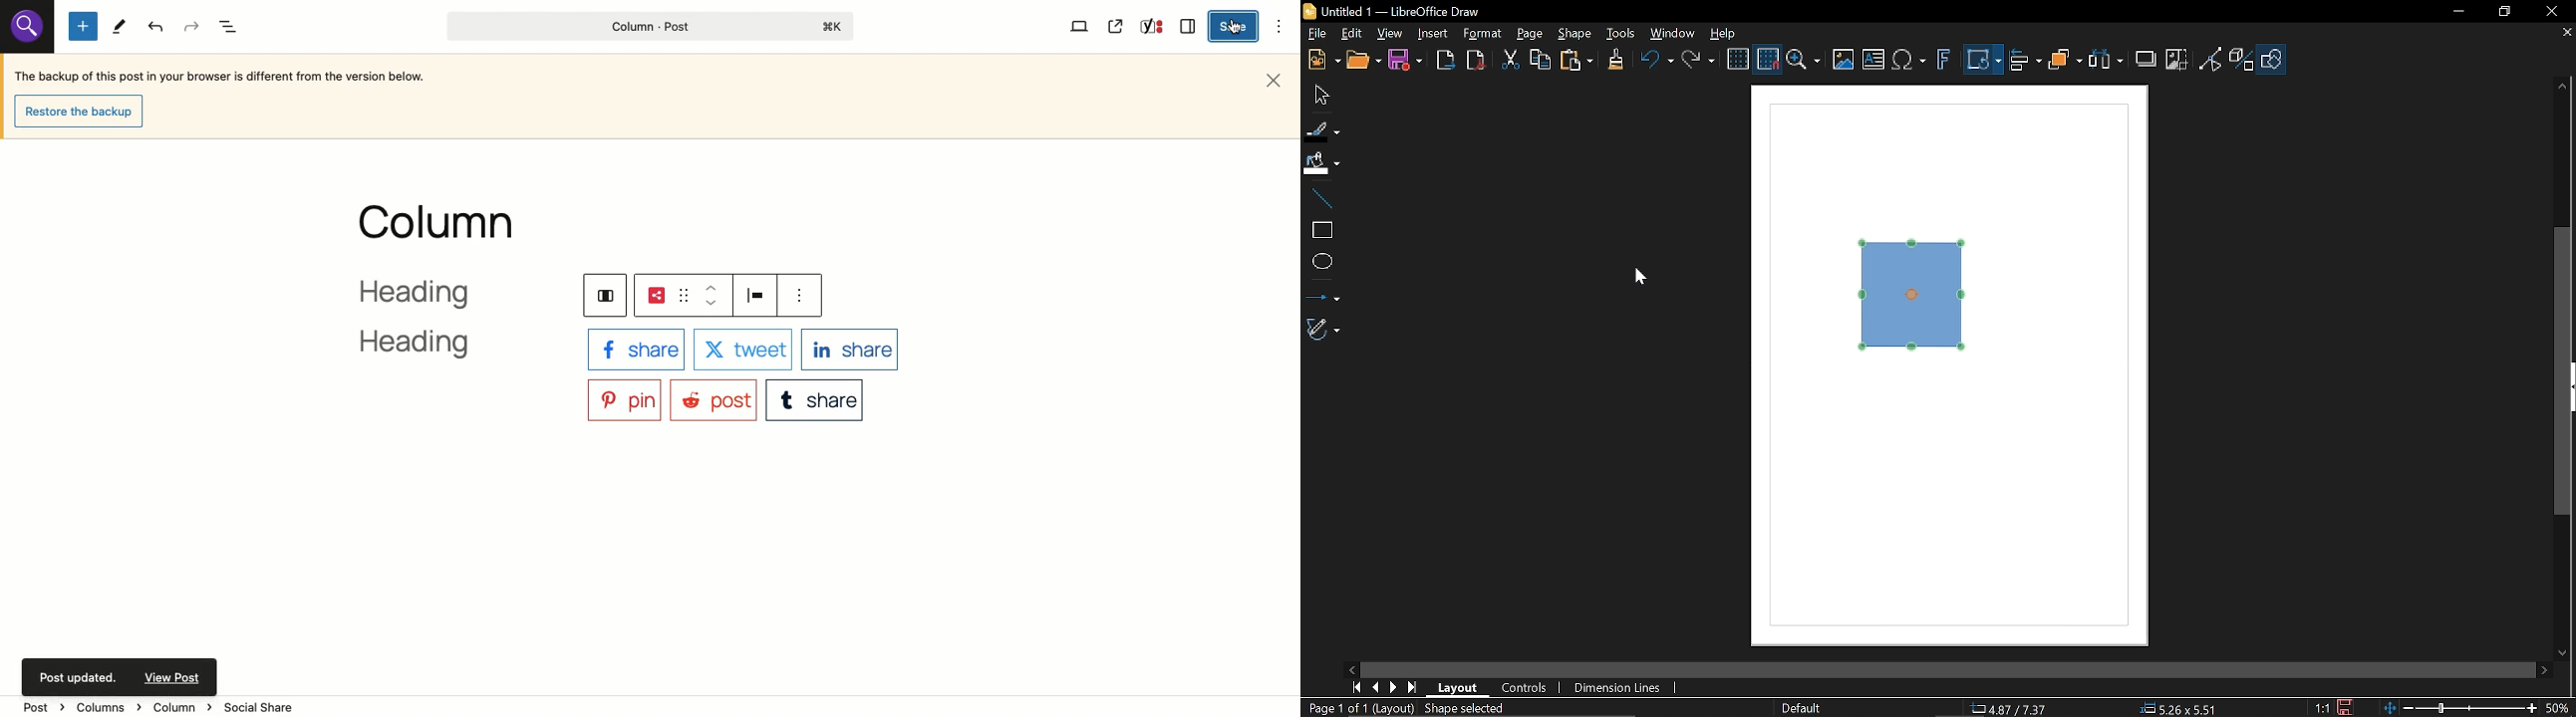 Image resolution: width=2576 pixels, height=728 pixels. What do you see at coordinates (1081, 25) in the screenshot?
I see `View` at bounding box center [1081, 25].